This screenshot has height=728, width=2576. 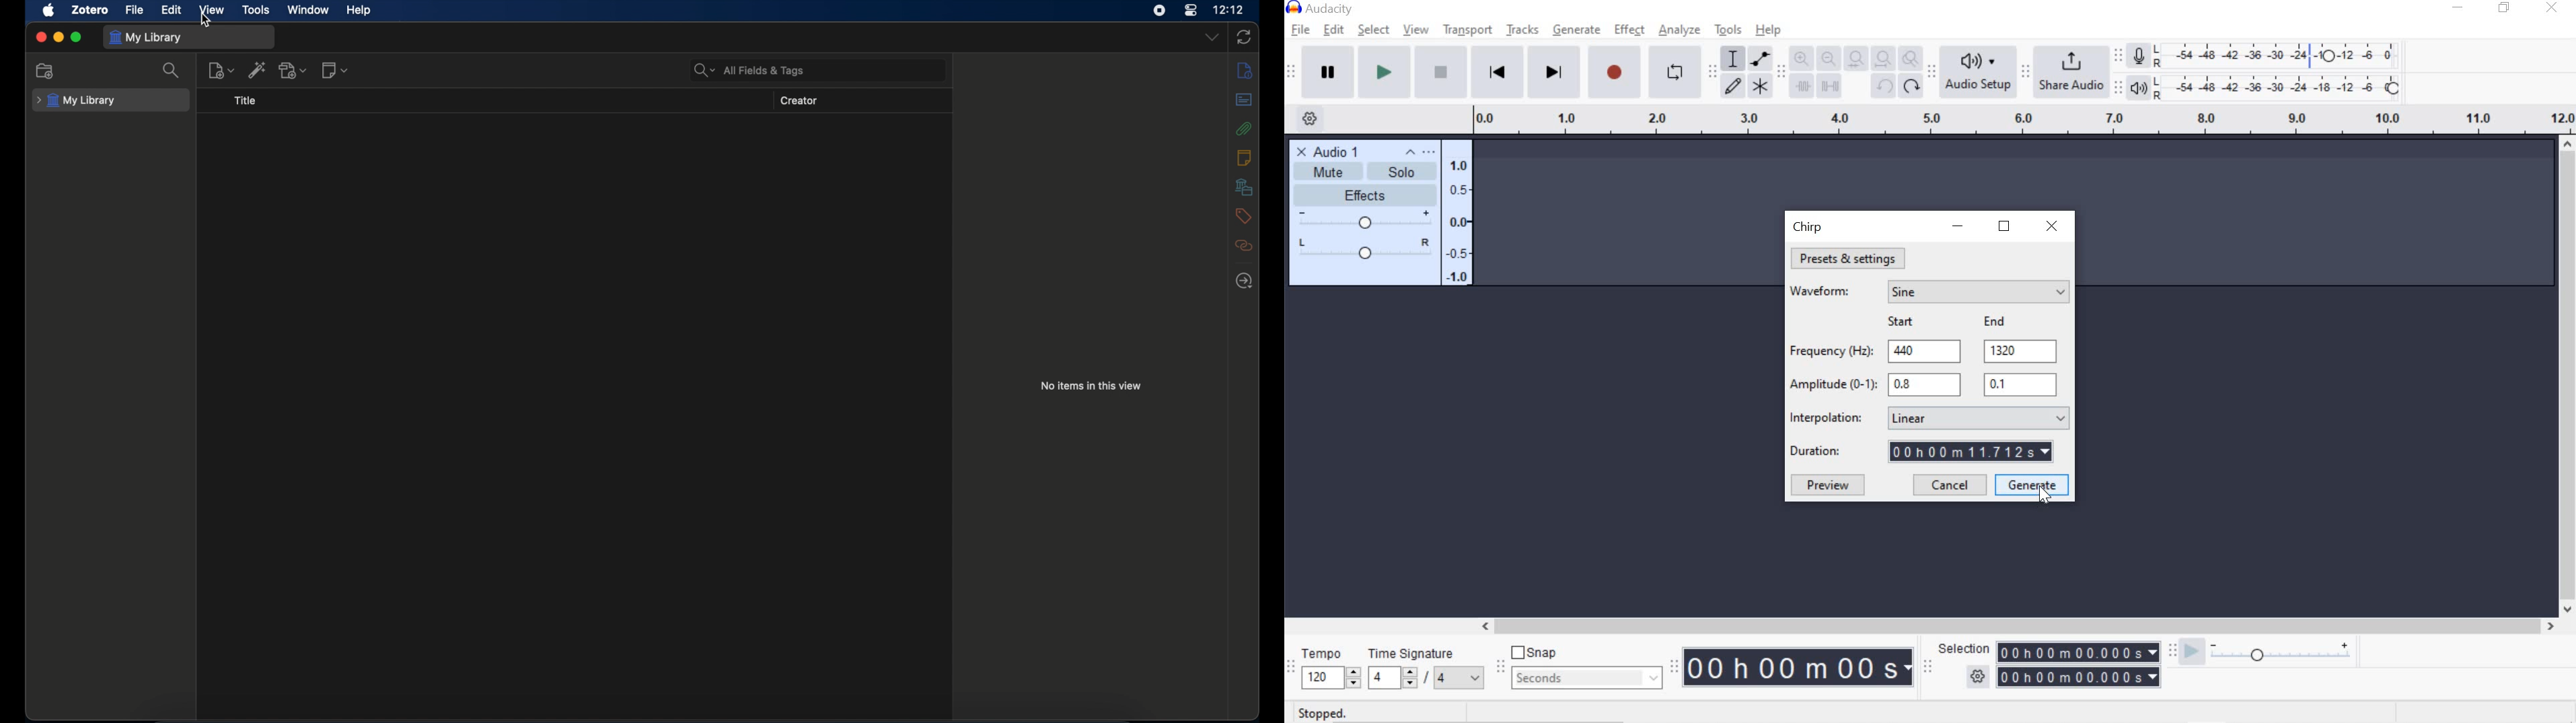 What do you see at coordinates (91, 9) in the screenshot?
I see `zotero` at bounding box center [91, 9].